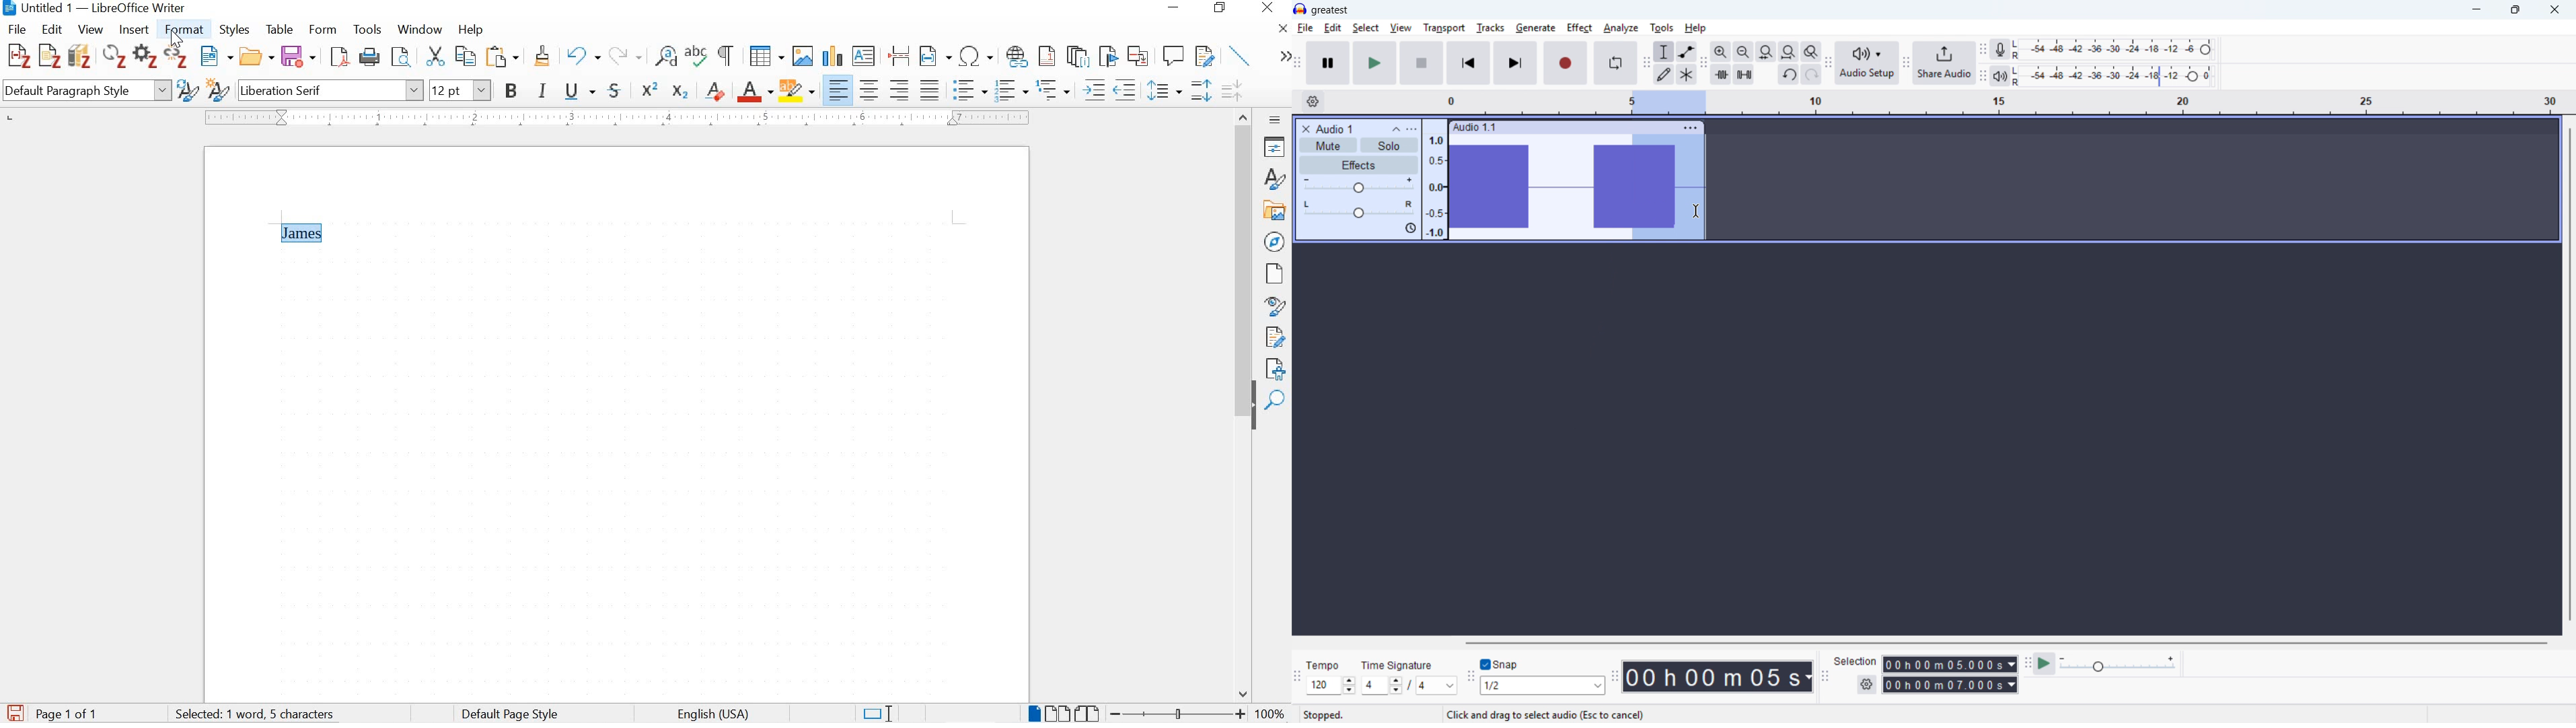 The width and height of the screenshot is (2576, 728). Describe the element at coordinates (259, 714) in the screenshot. I see `1 word and 5 character` at that location.